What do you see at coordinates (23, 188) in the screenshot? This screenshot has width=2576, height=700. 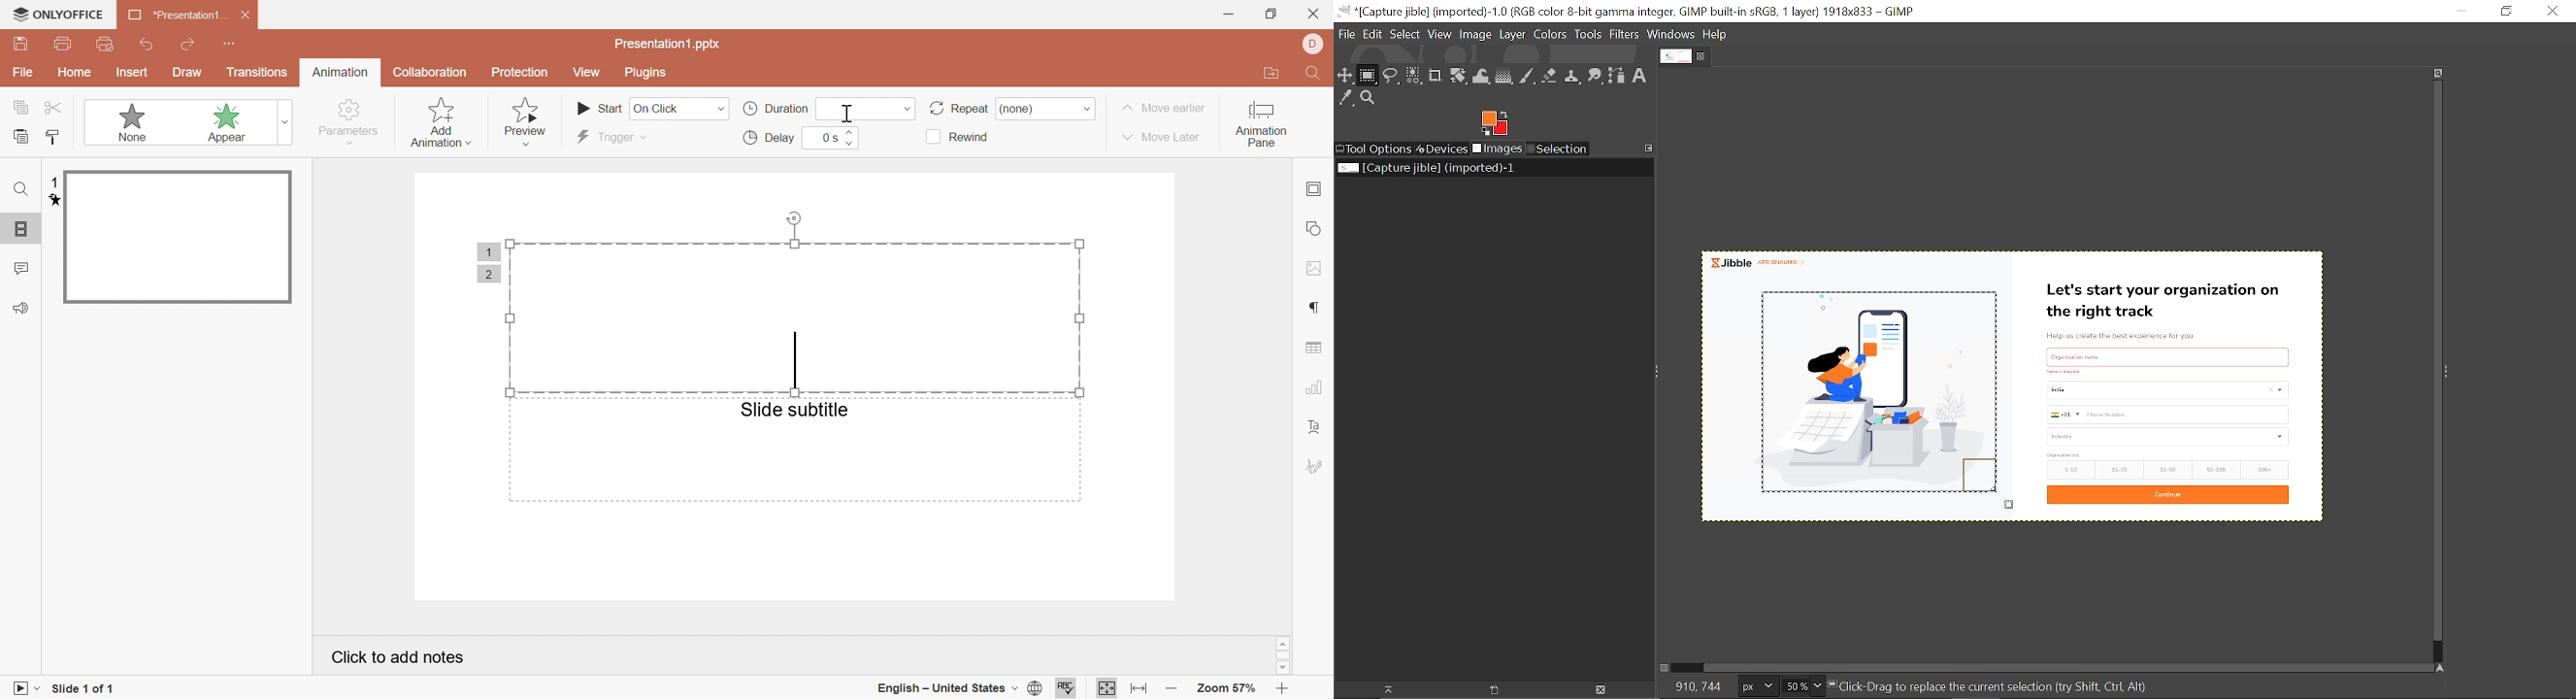 I see `find` at bounding box center [23, 188].